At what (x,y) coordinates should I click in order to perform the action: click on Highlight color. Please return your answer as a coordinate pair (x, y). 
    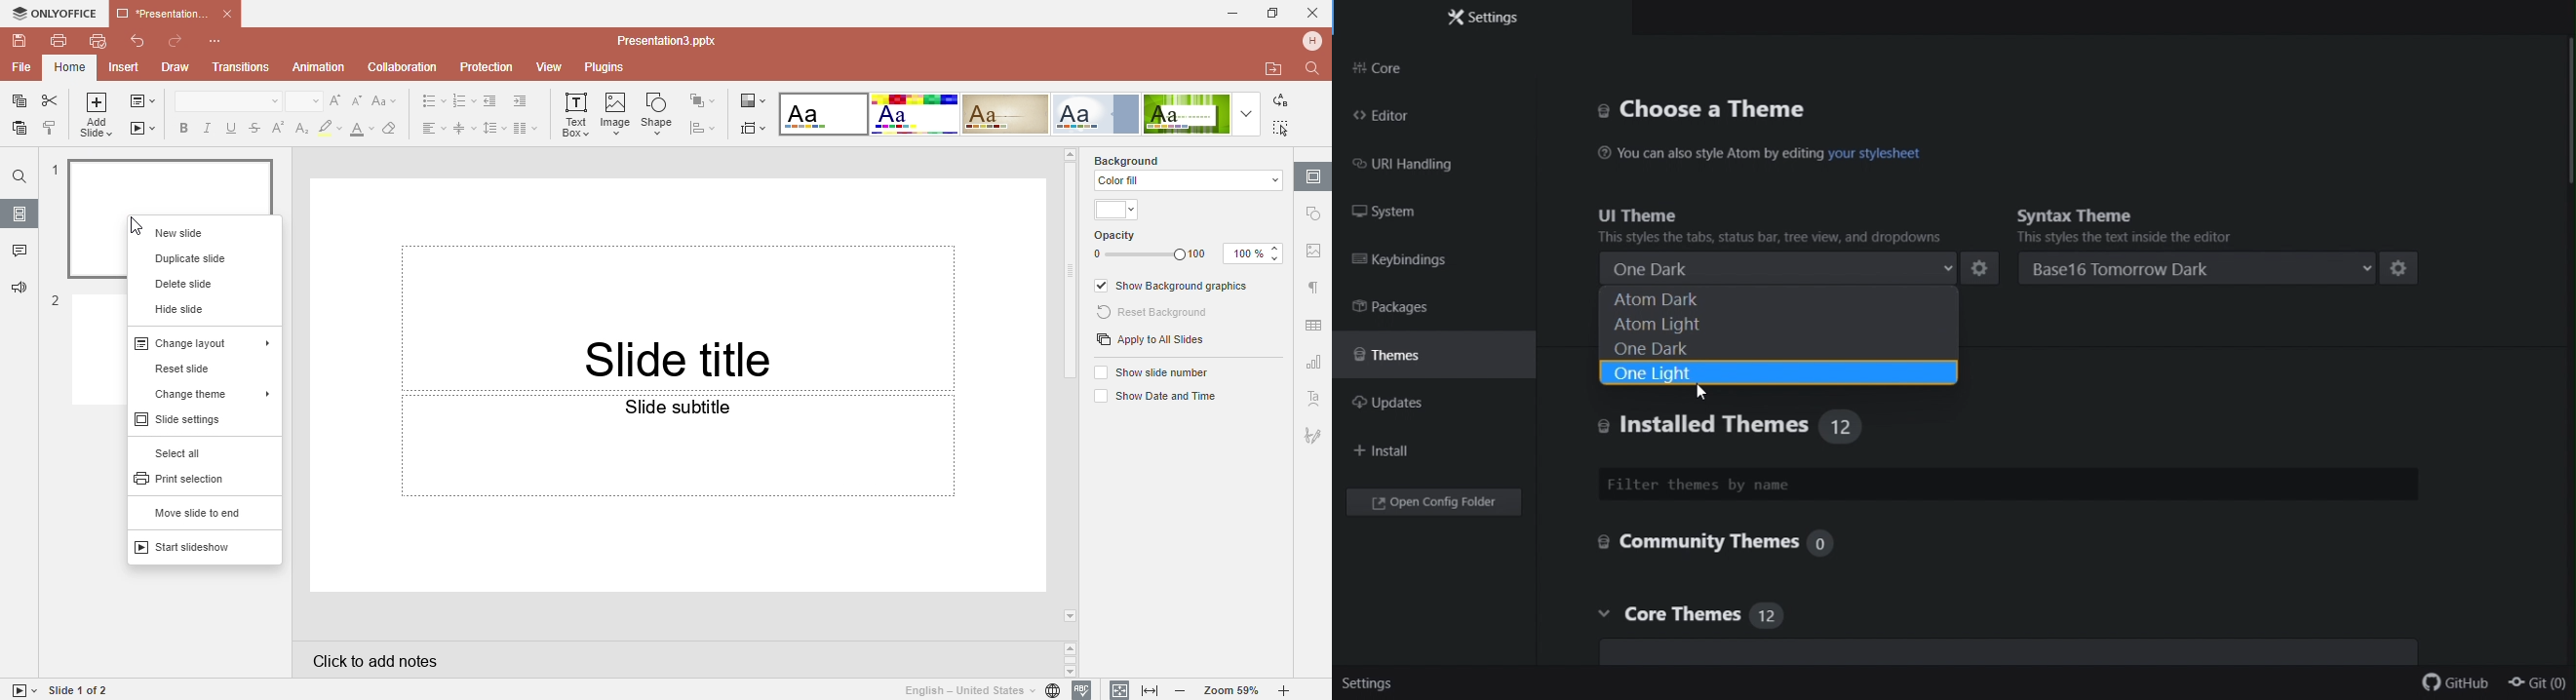
    Looking at the image, I should click on (331, 127).